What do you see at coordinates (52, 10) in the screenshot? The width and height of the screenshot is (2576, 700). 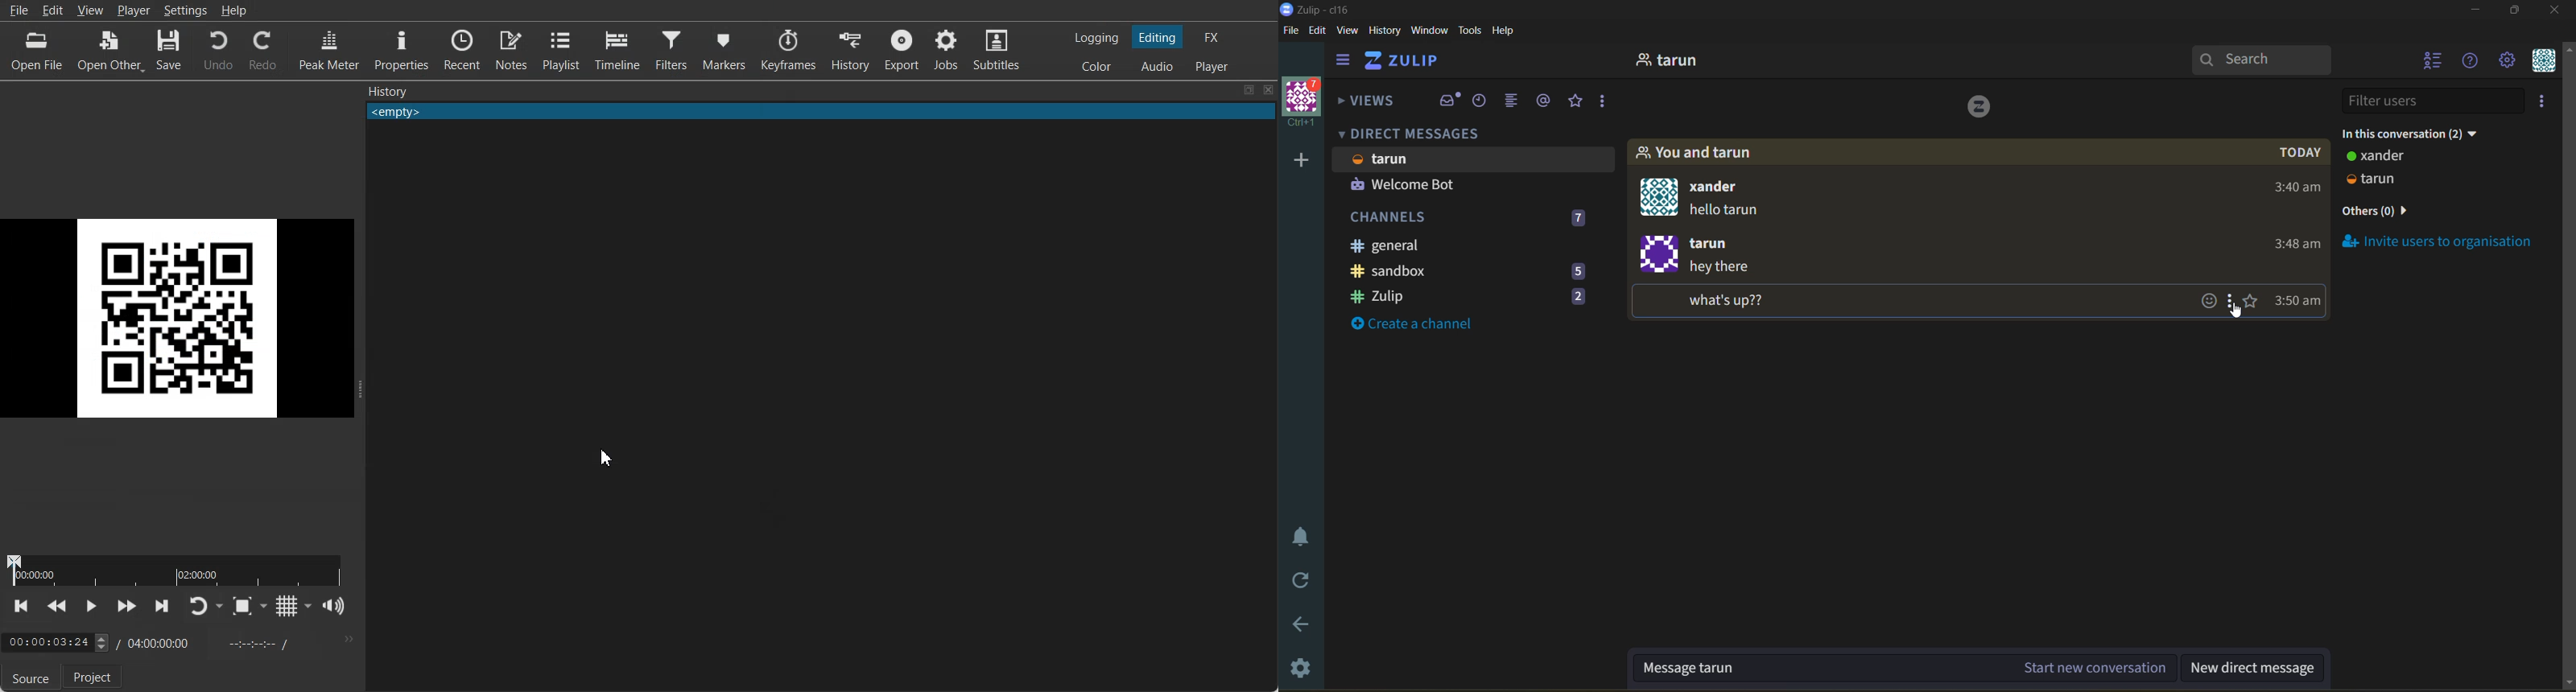 I see `Edit` at bounding box center [52, 10].